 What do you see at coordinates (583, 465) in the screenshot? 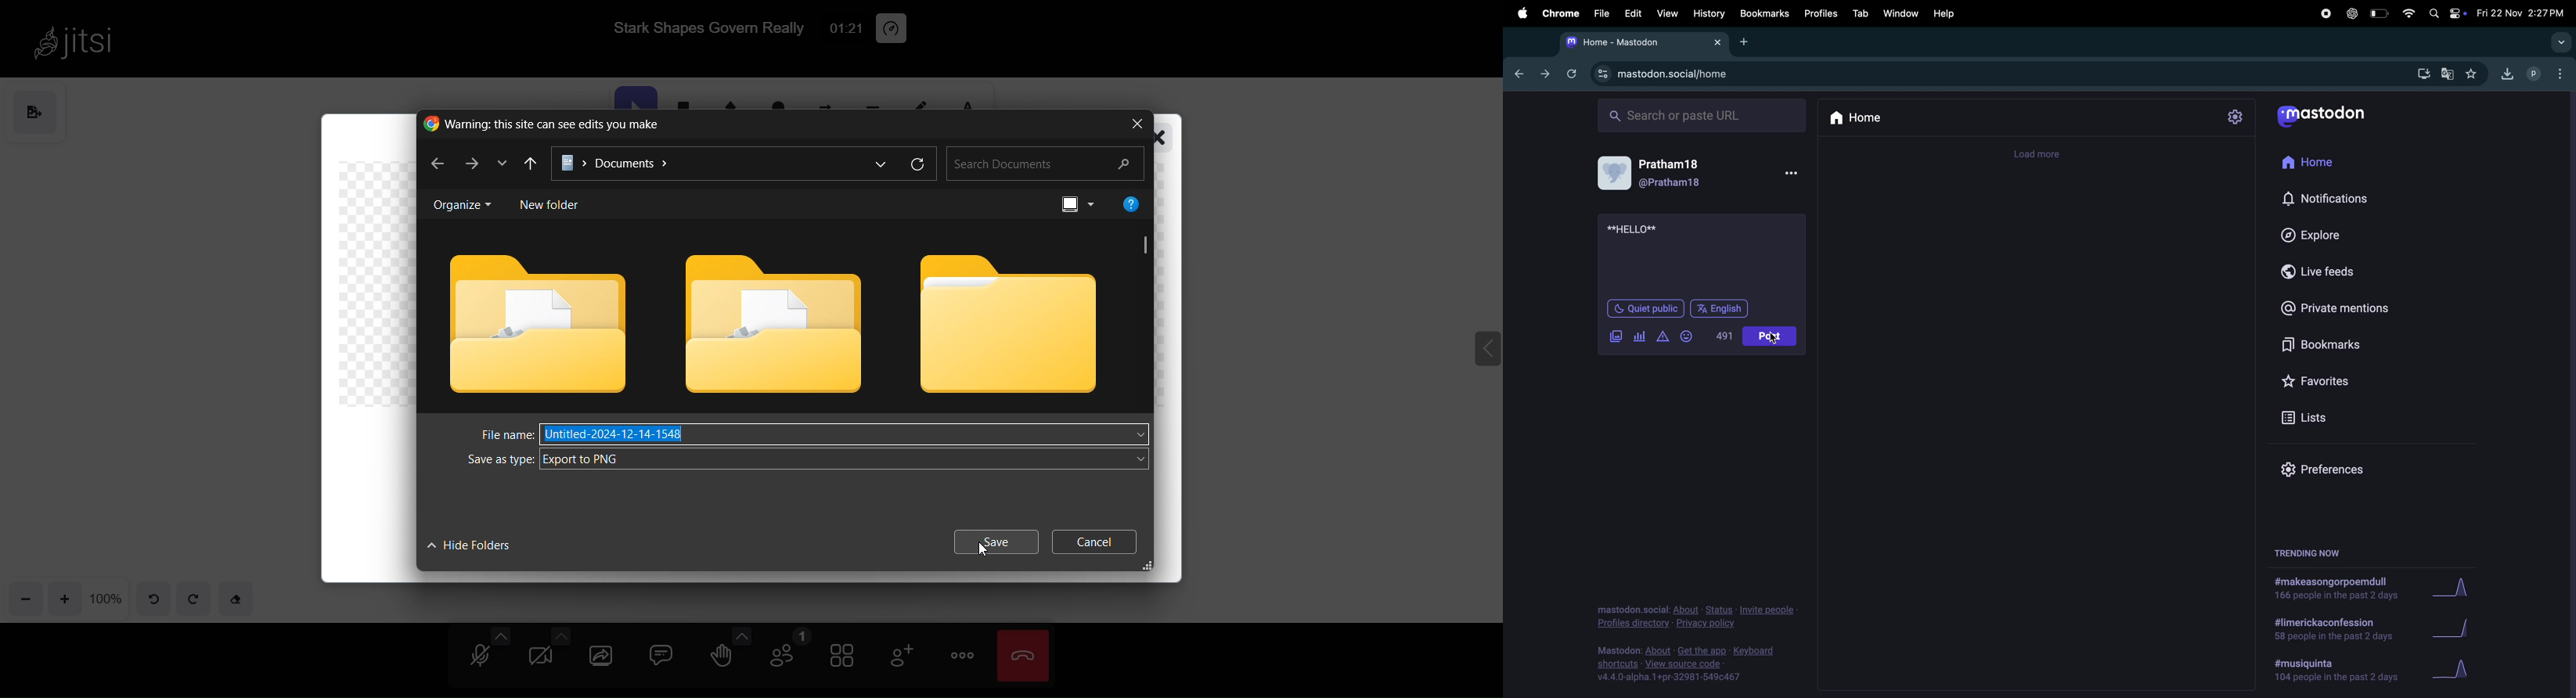
I see `Export to PNG` at bounding box center [583, 465].